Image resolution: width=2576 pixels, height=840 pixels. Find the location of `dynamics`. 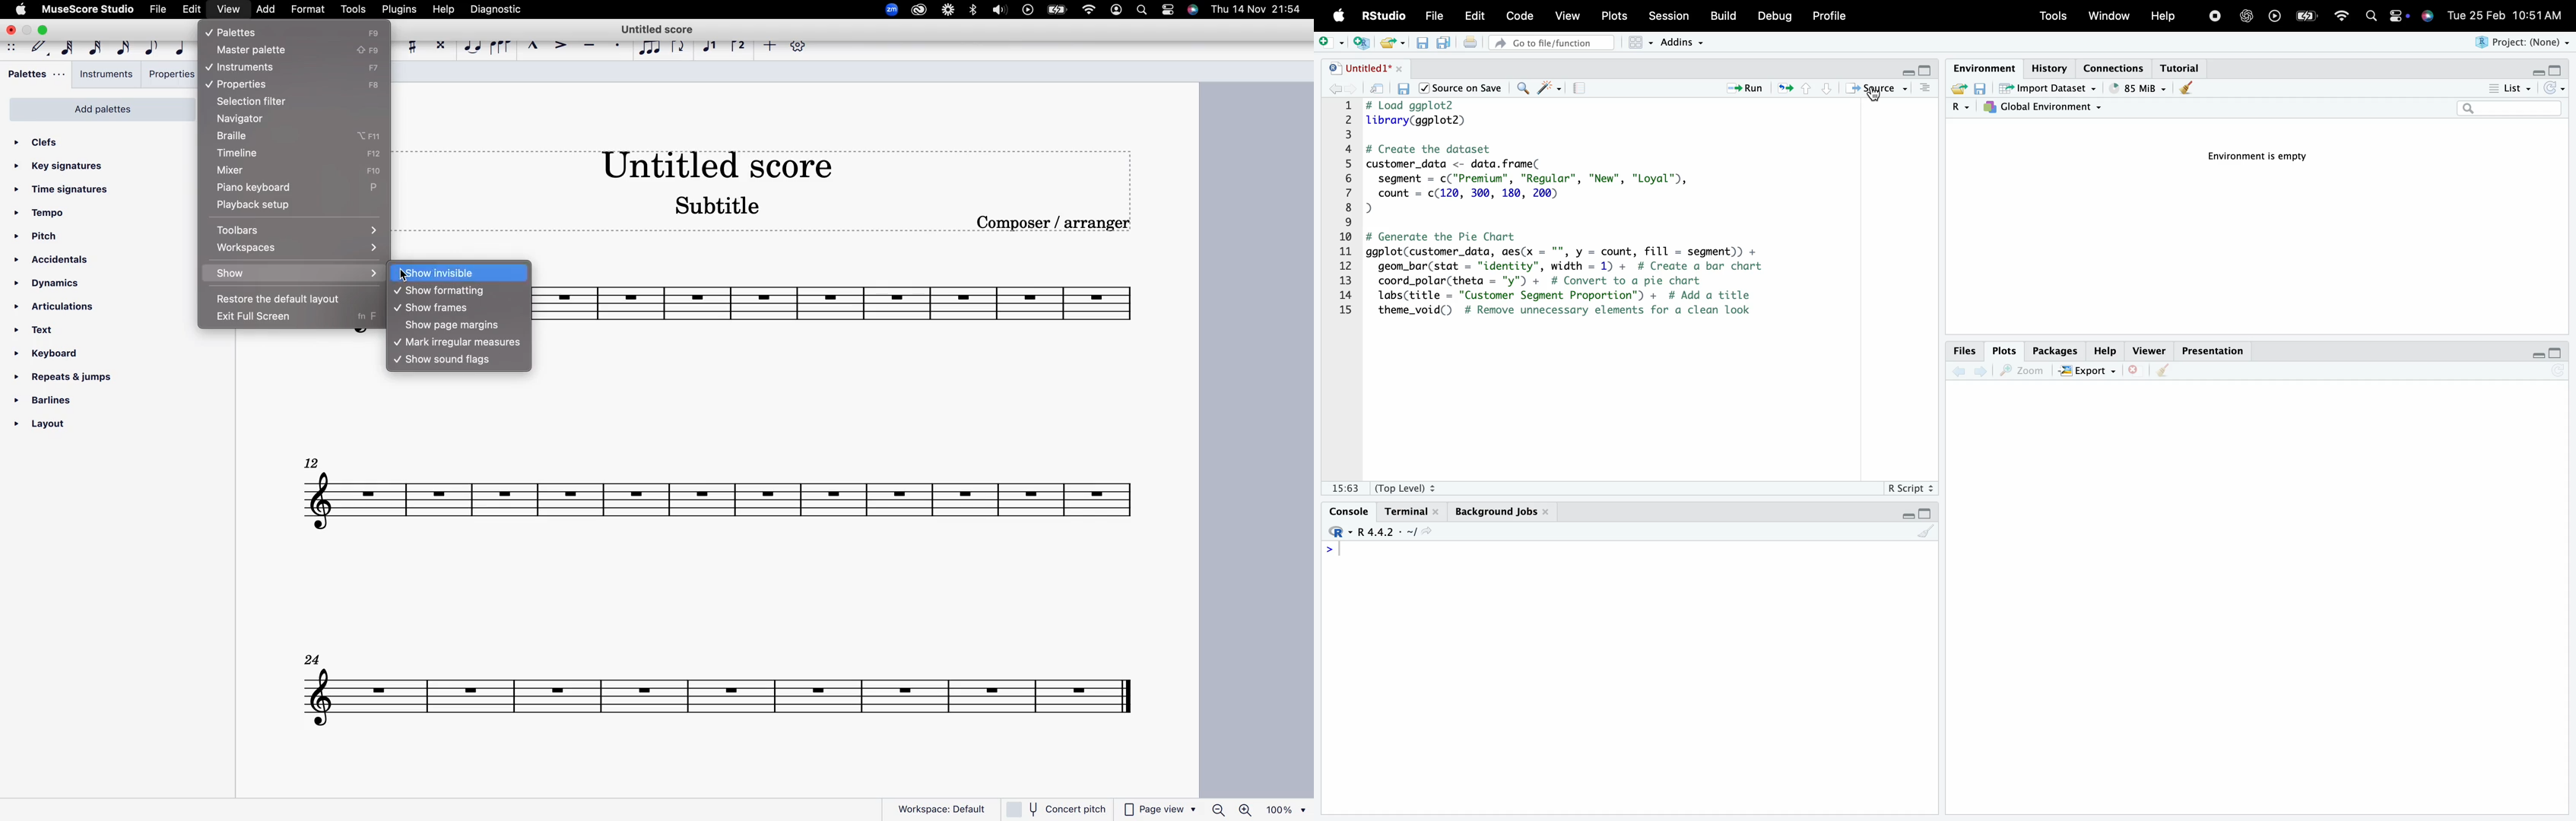

dynamics is located at coordinates (49, 281).